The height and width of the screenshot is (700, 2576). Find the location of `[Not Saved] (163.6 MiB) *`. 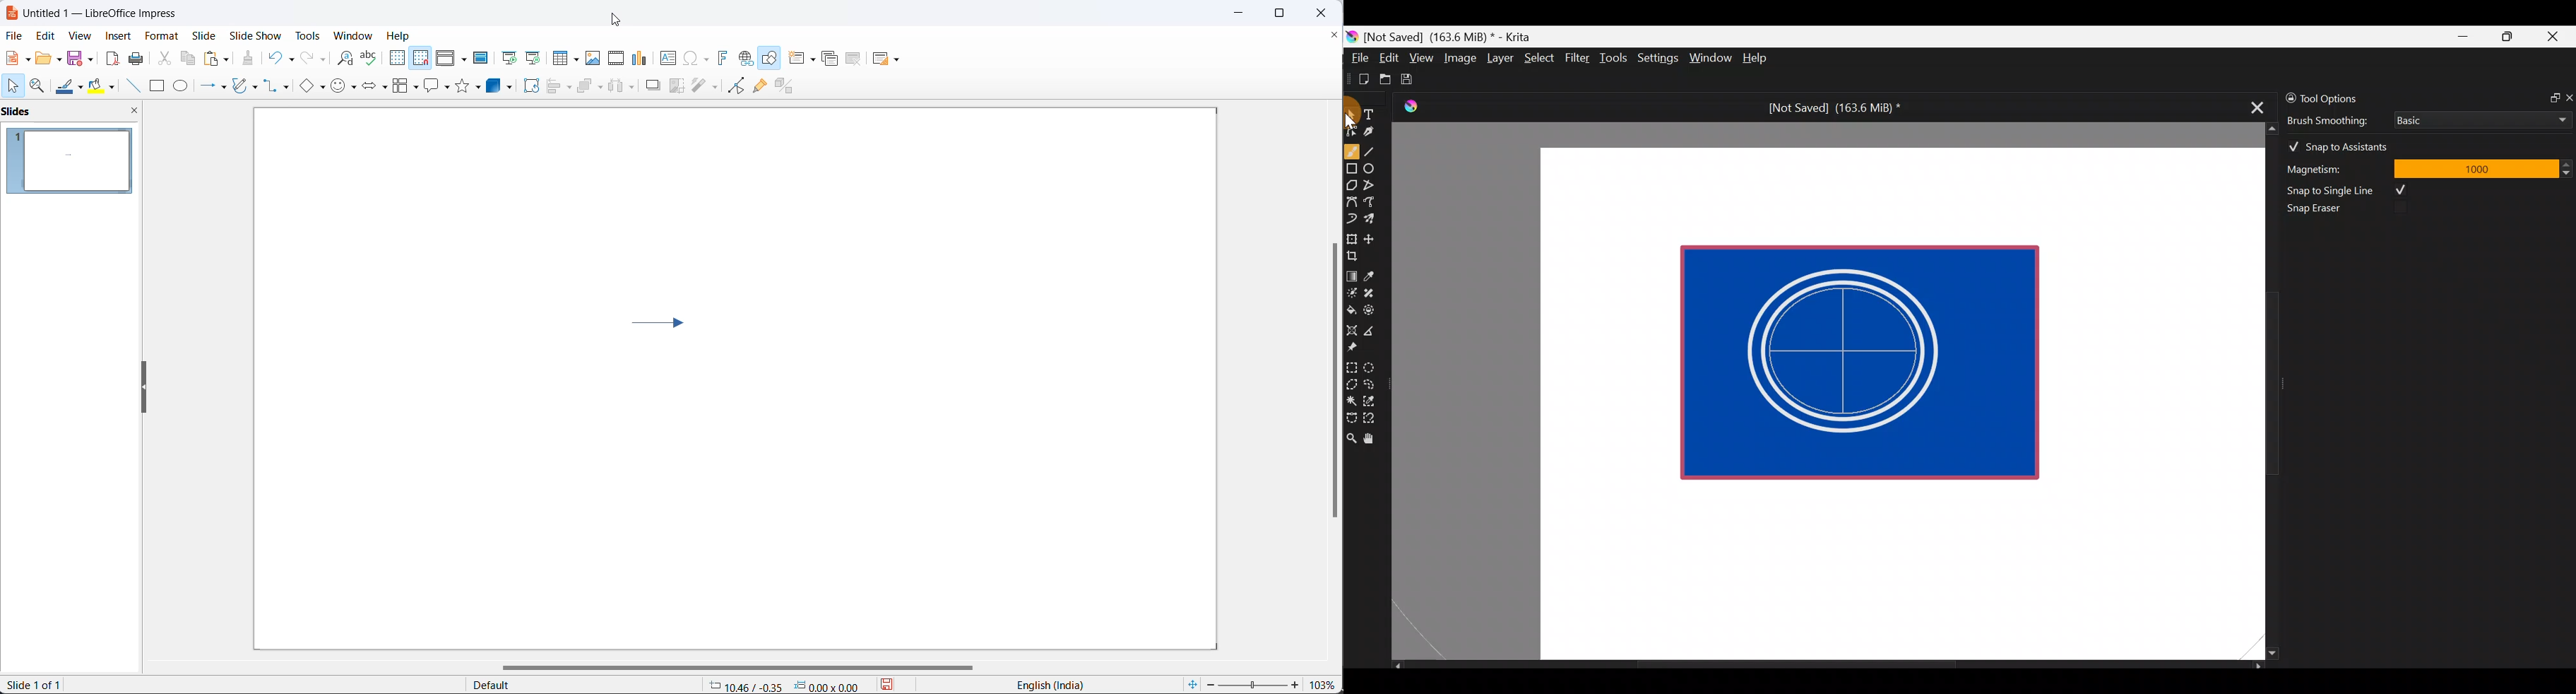

[Not Saved] (163.6 MiB) * is located at coordinates (1830, 108).